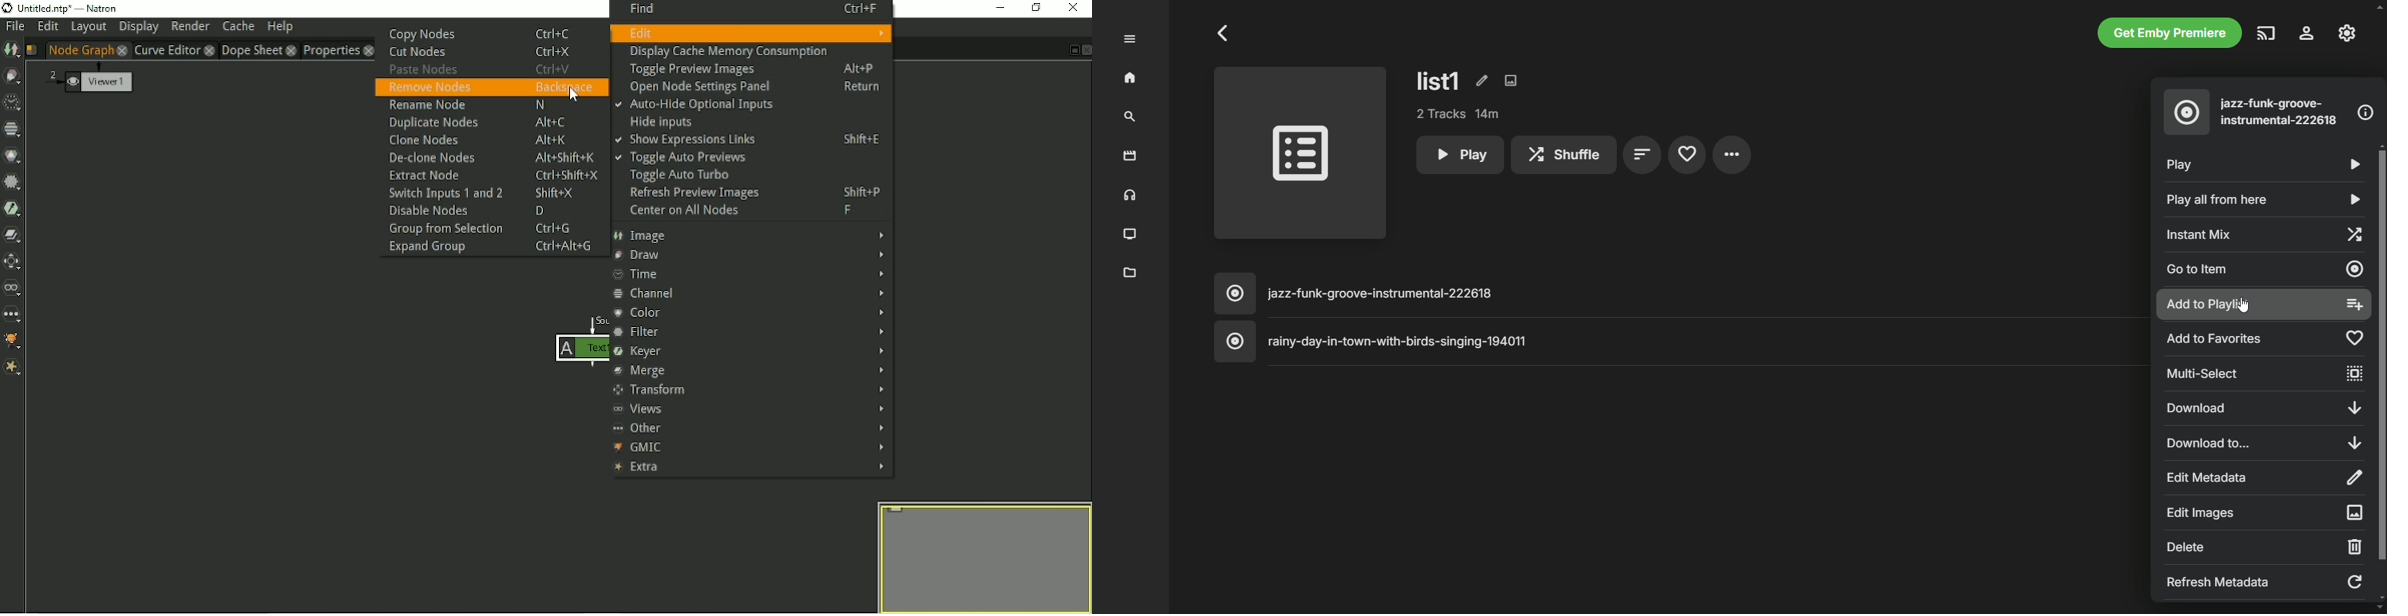 This screenshot has width=2408, height=616. Describe the element at coordinates (1459, 114) in the screenshot. I see `tracks` at that location.